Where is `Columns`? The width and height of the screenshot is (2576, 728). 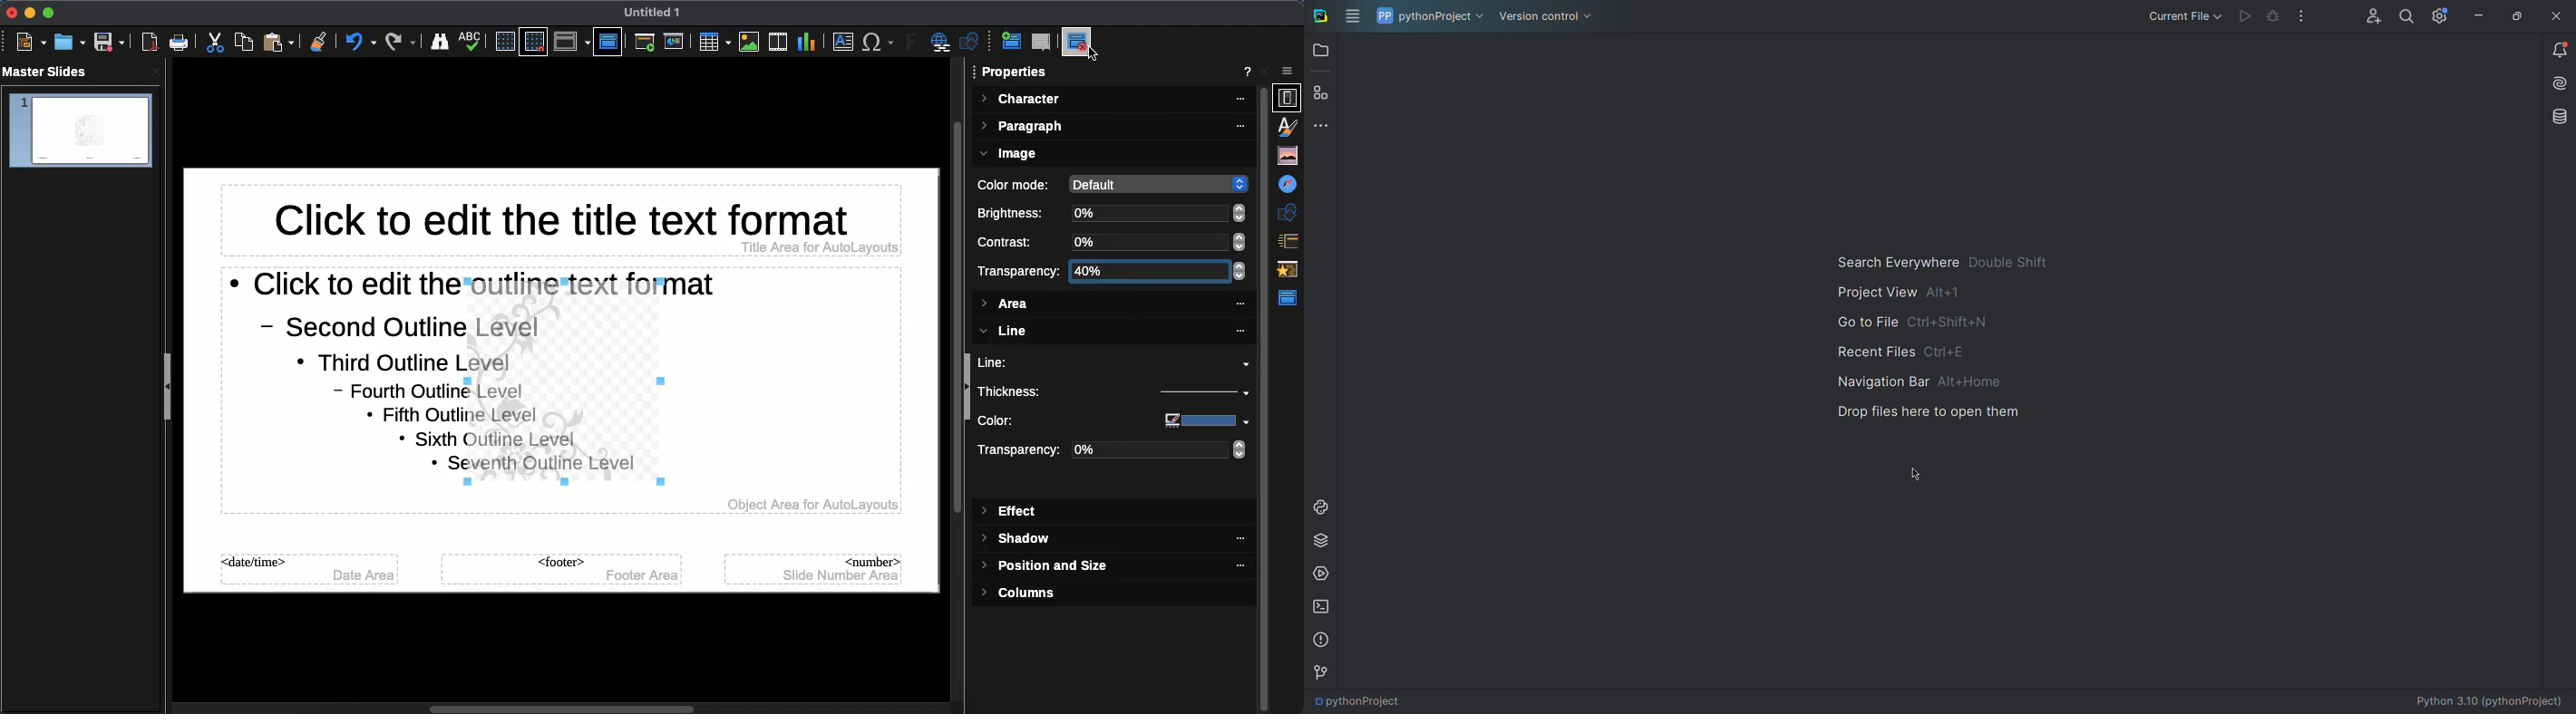
Columns is located at coordinates (1026, 593).